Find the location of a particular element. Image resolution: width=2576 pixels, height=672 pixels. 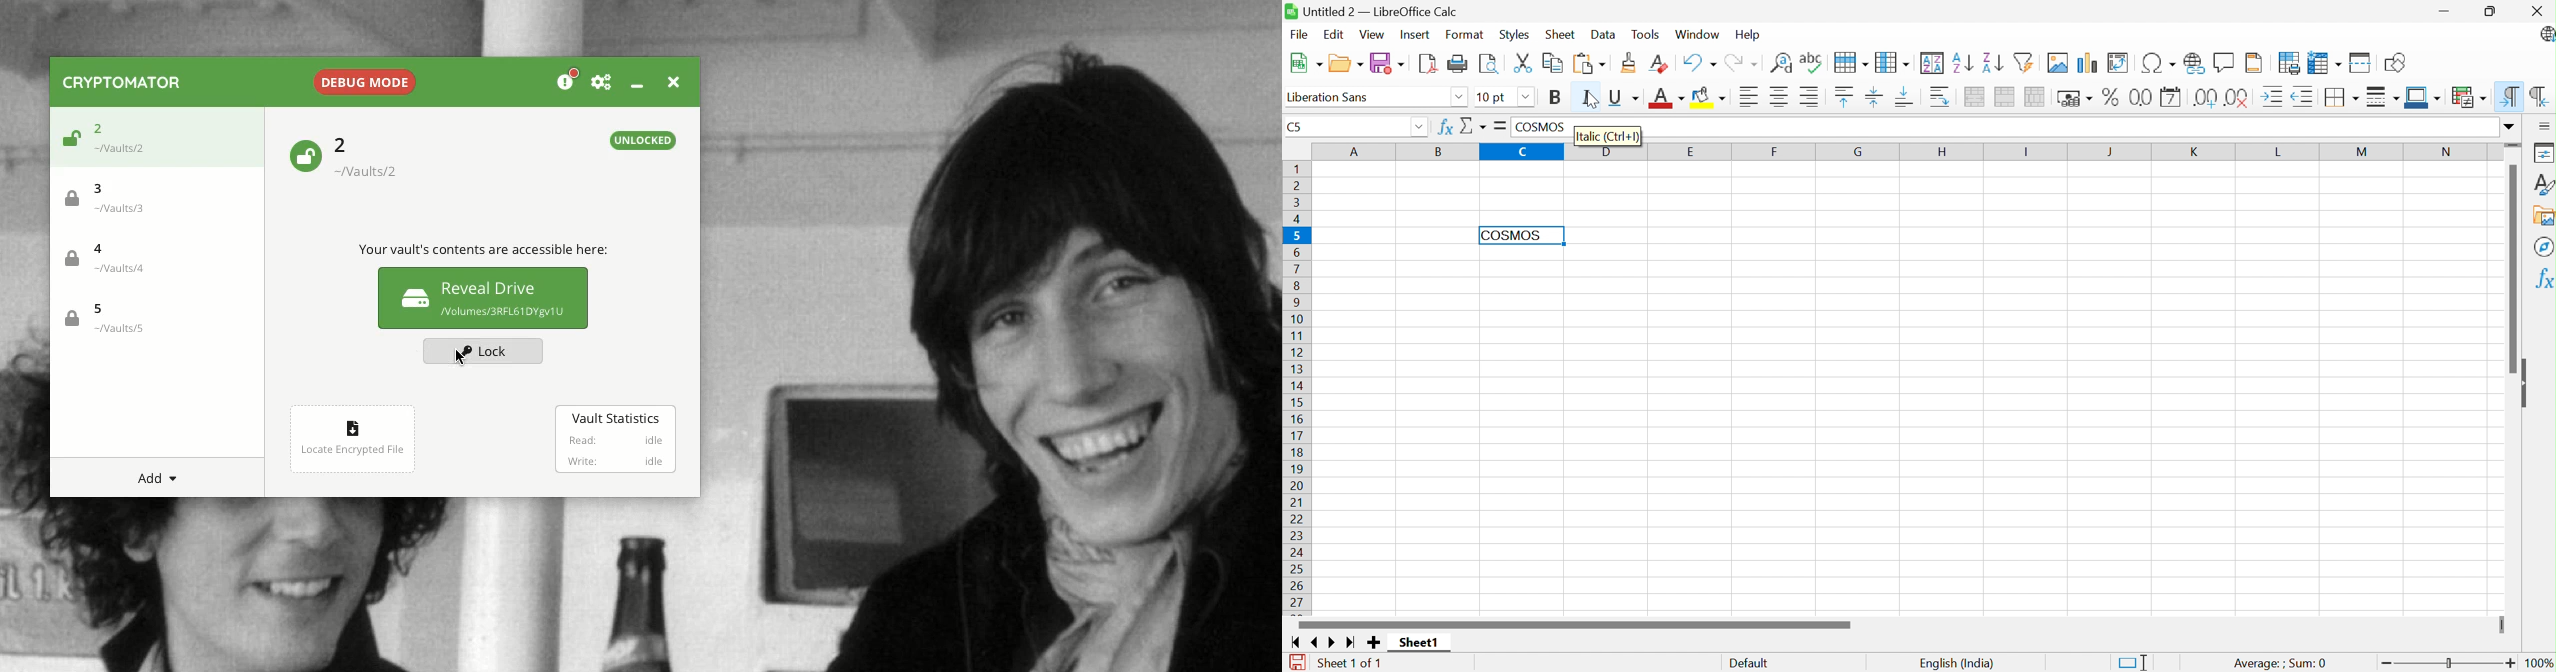

Export as PDF is located at coordinates (1428, 63).